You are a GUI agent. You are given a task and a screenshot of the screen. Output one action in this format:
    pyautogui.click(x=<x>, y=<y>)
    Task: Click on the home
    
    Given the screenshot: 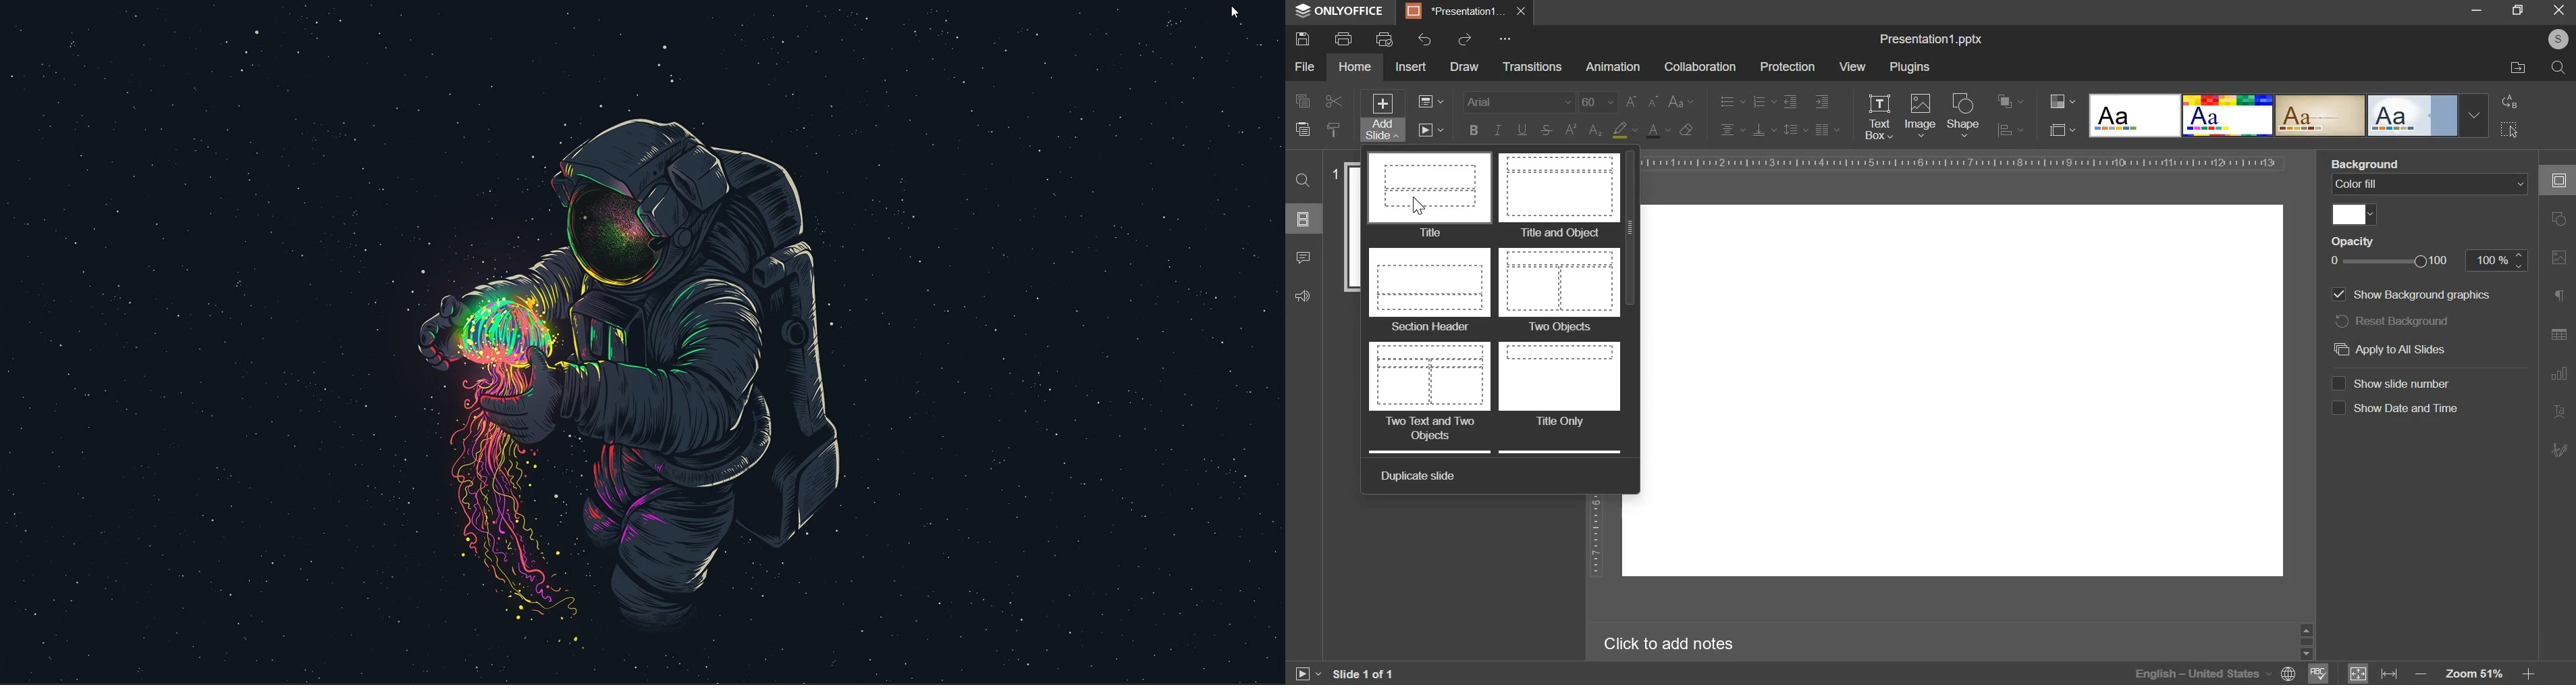 What is the action you would take?
    pyautogui.click(x=1354, y=67)
    